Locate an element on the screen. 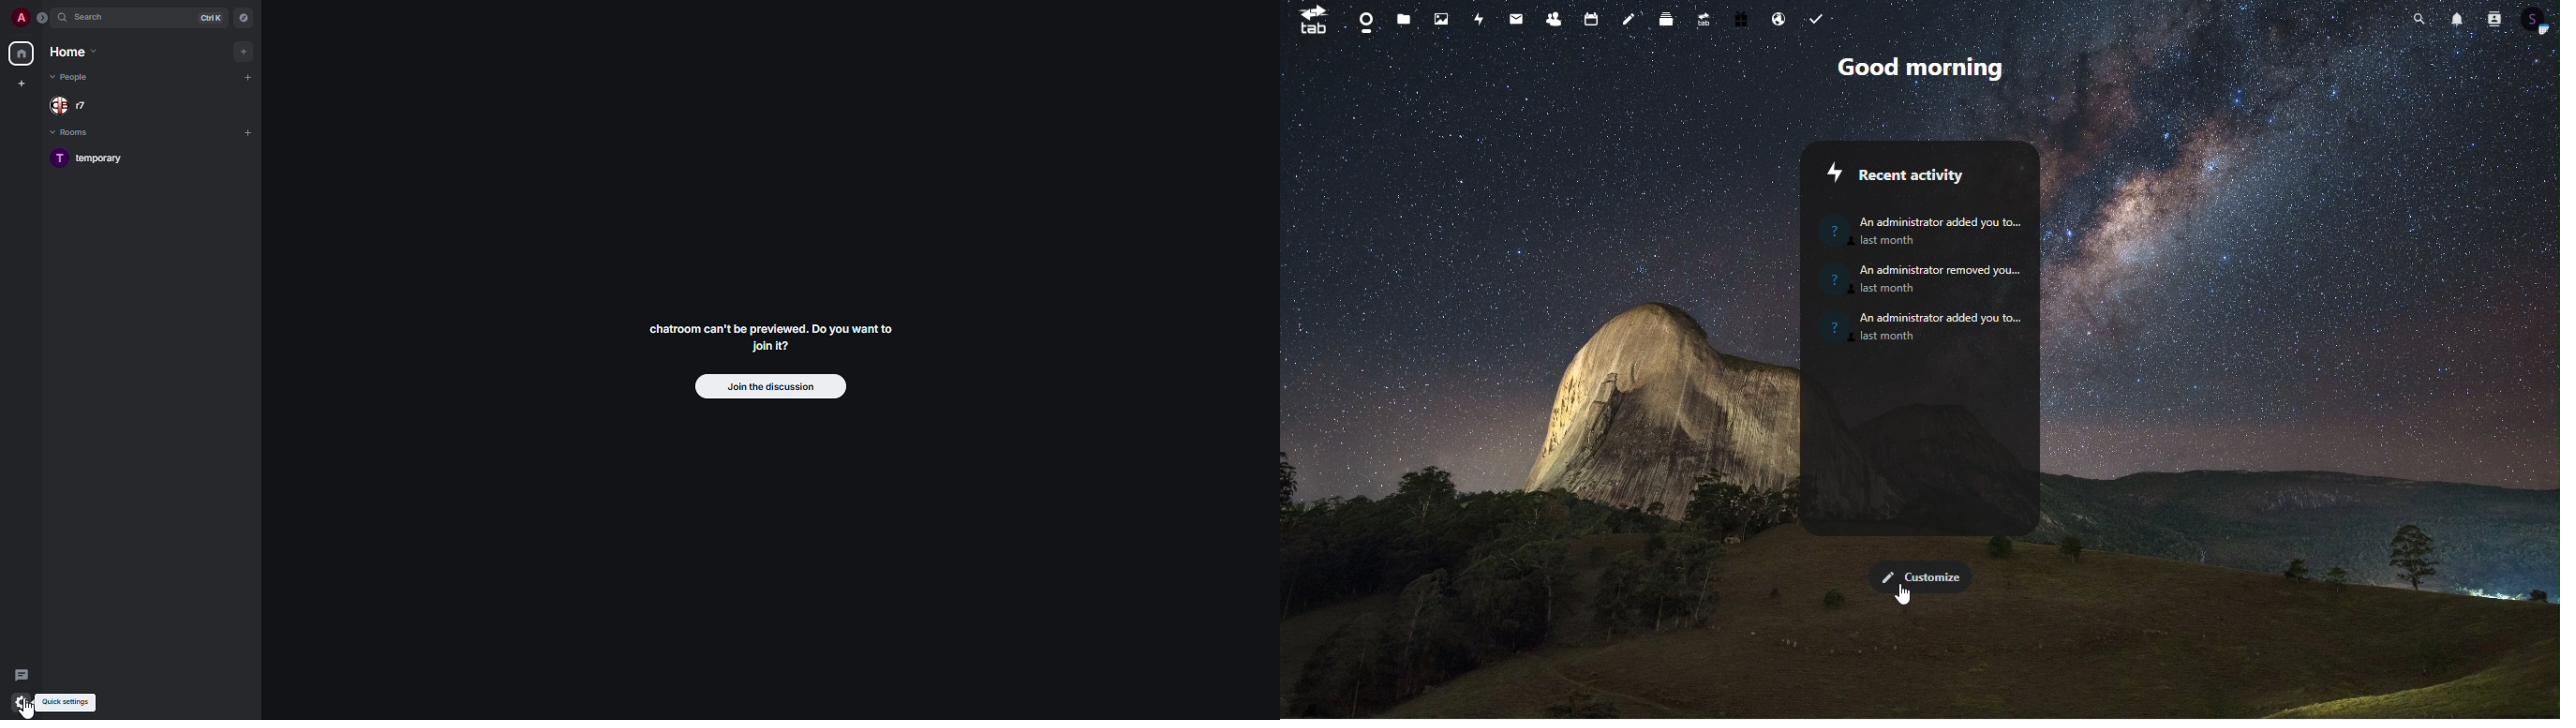   An administrator removed you, last month is located at coordinates (1927, 278).